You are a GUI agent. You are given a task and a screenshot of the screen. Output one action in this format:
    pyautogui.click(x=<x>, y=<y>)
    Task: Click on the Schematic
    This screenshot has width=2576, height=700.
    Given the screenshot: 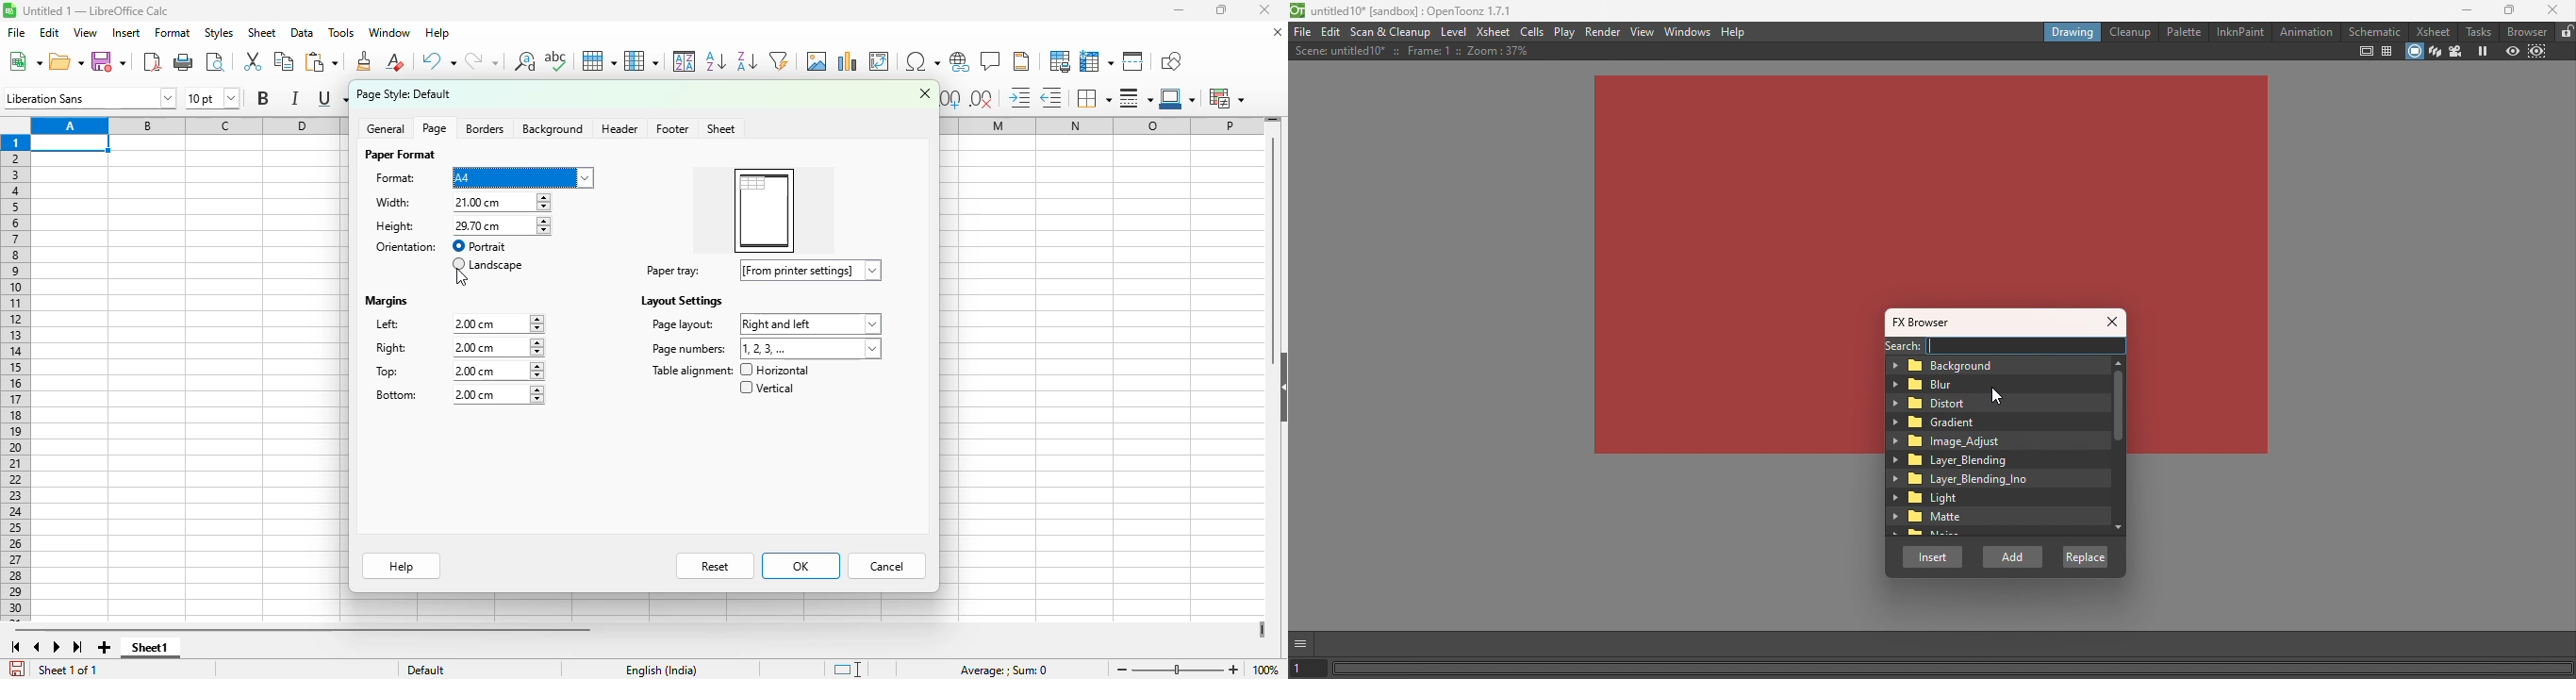 What is the action you would take?
    pyautogui.click(x=2375, y=31)
    